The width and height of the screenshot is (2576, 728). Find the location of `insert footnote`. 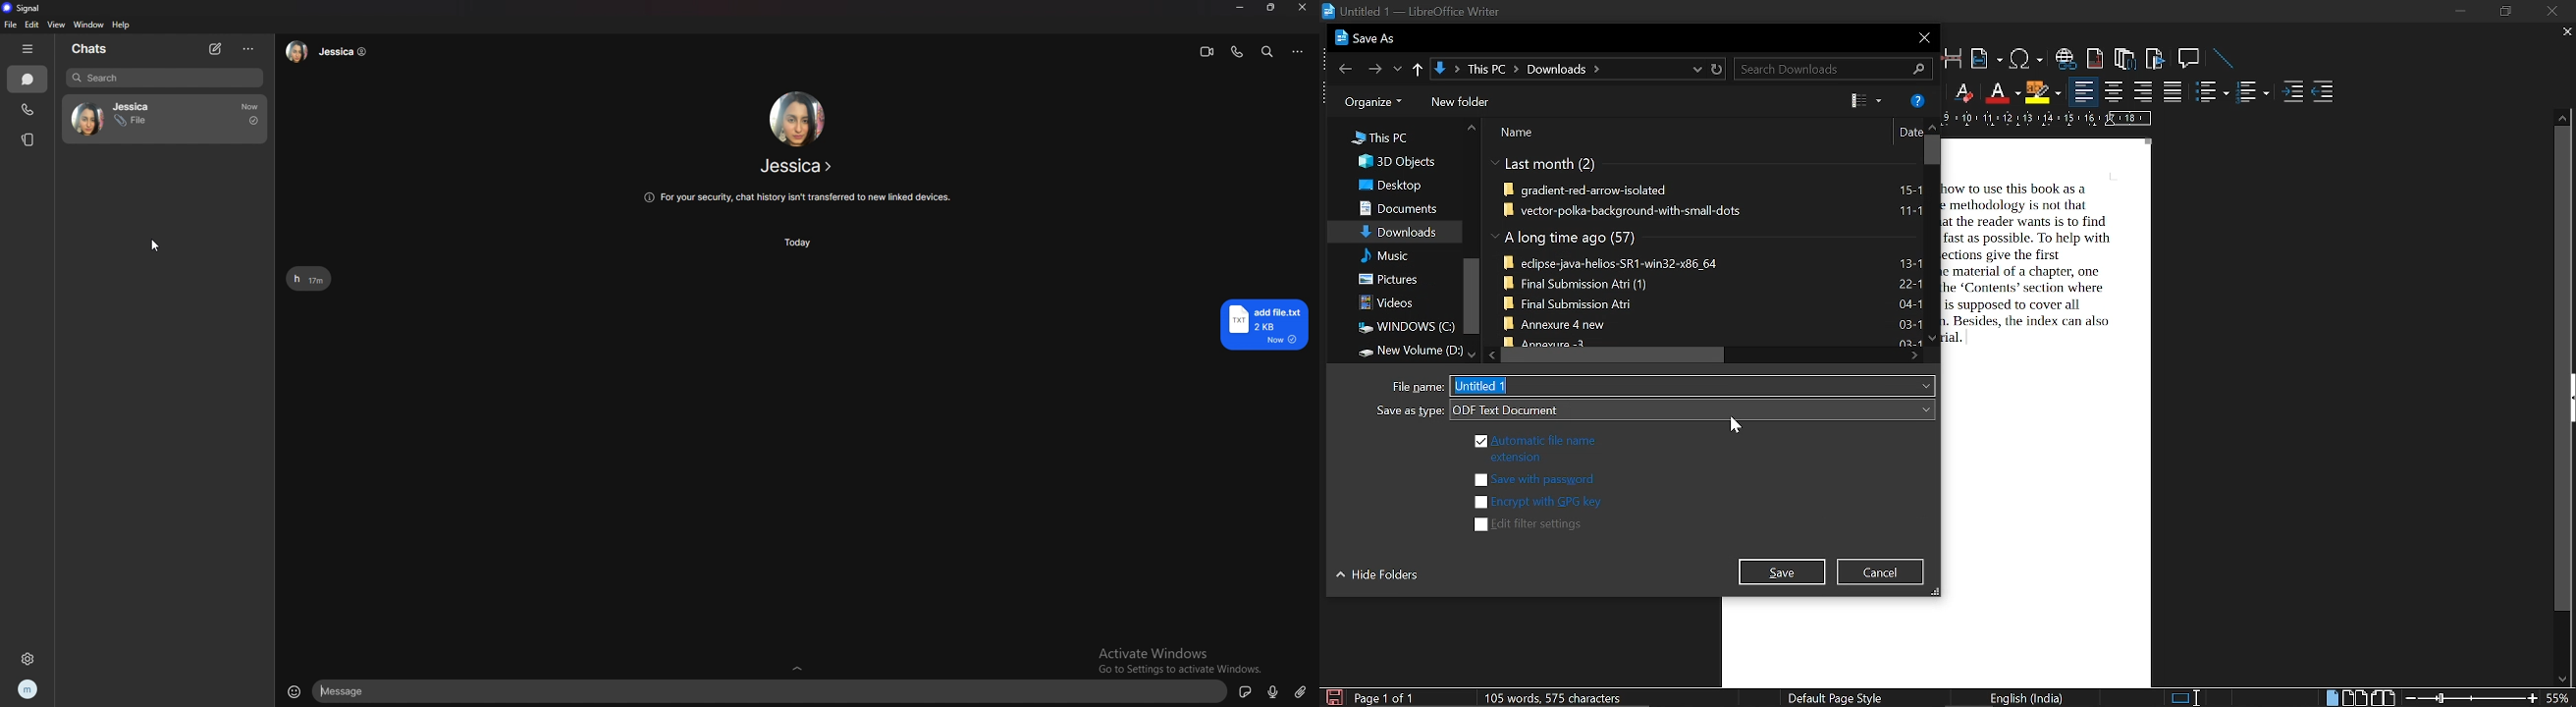

insert footnote is located at coordinates (2096, 58).